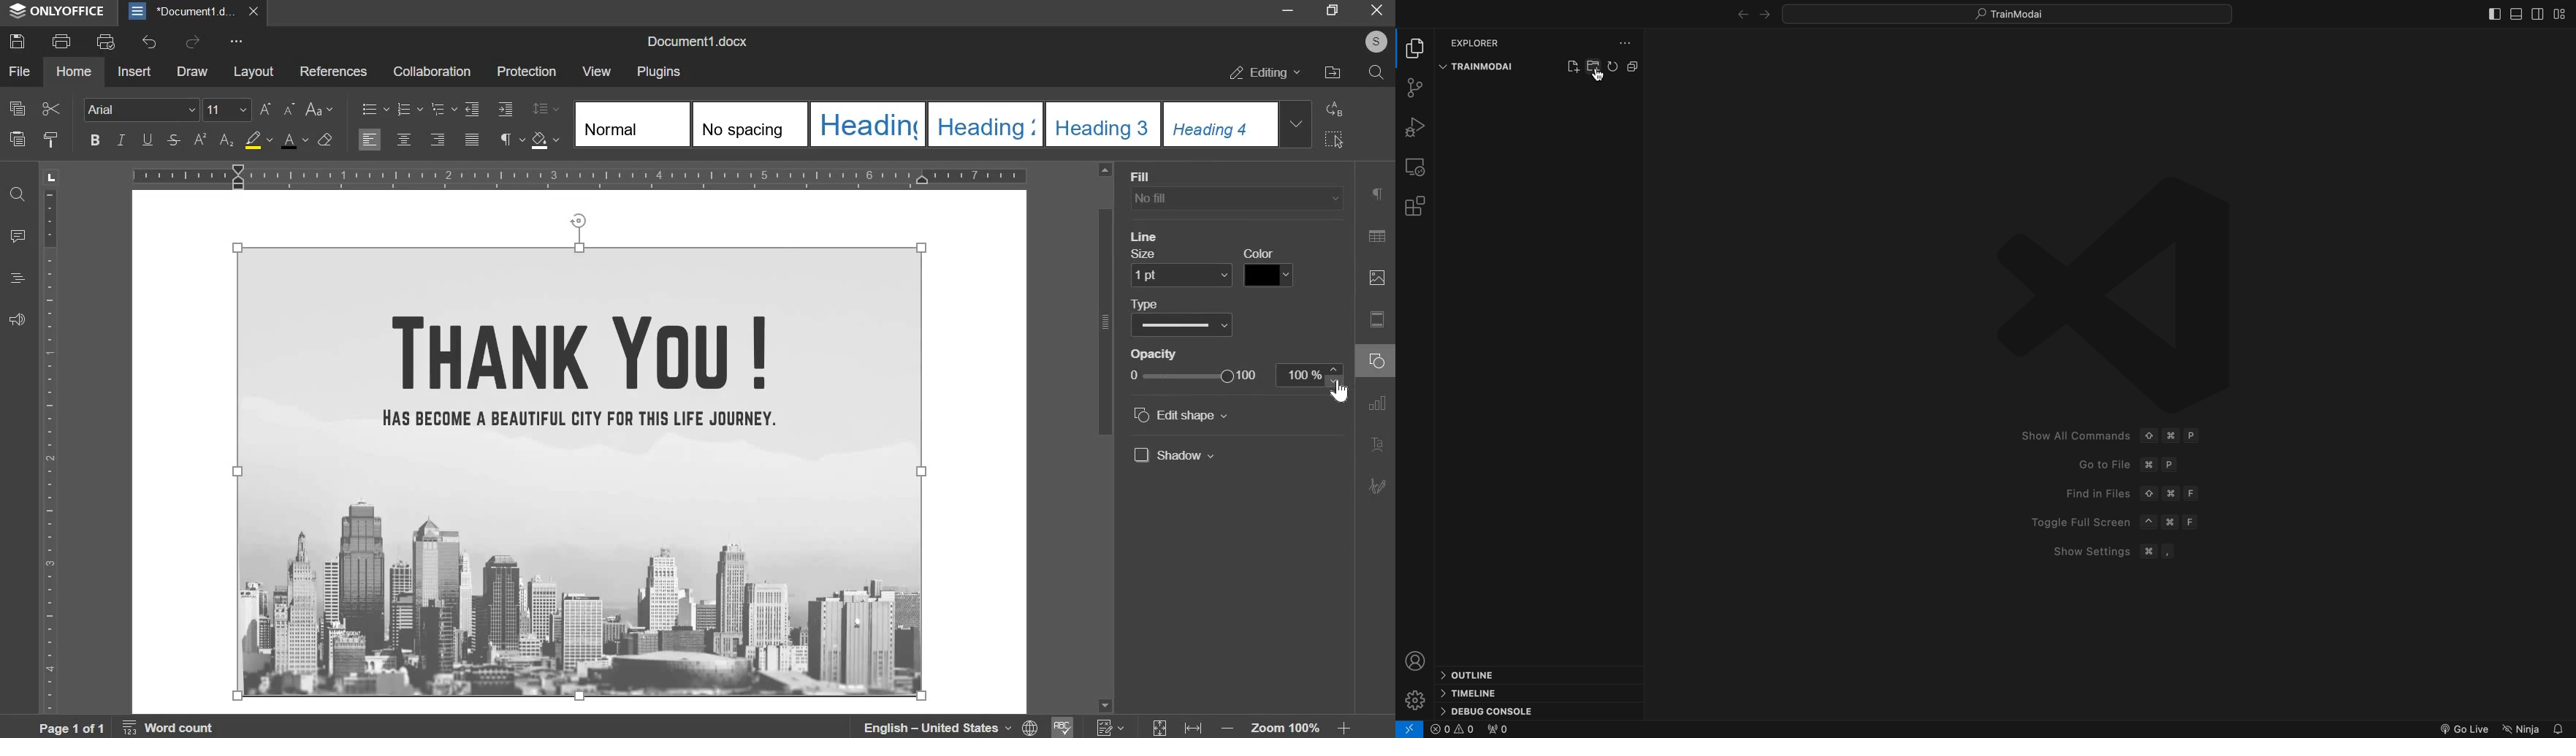 The height and width of the screenshot is (756, 2576). I want to click on line spacing, so click(547, 108).